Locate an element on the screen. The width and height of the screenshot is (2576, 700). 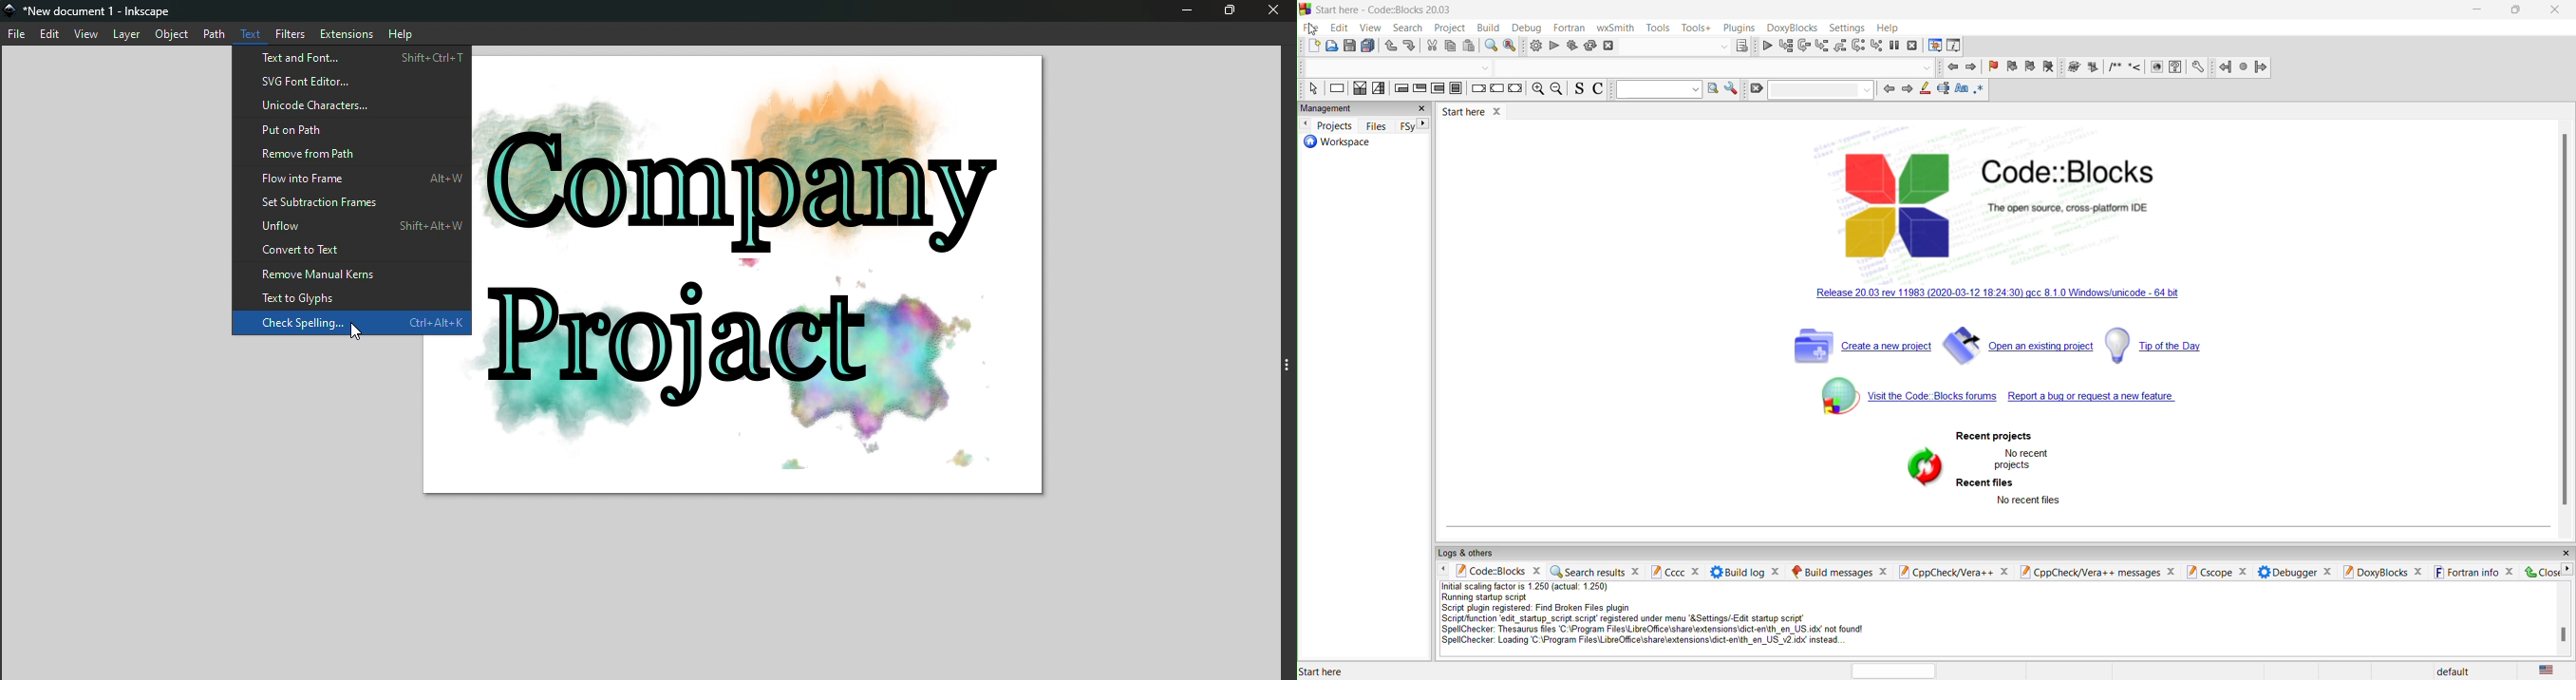
prev is located at coordinates (1888, 90).